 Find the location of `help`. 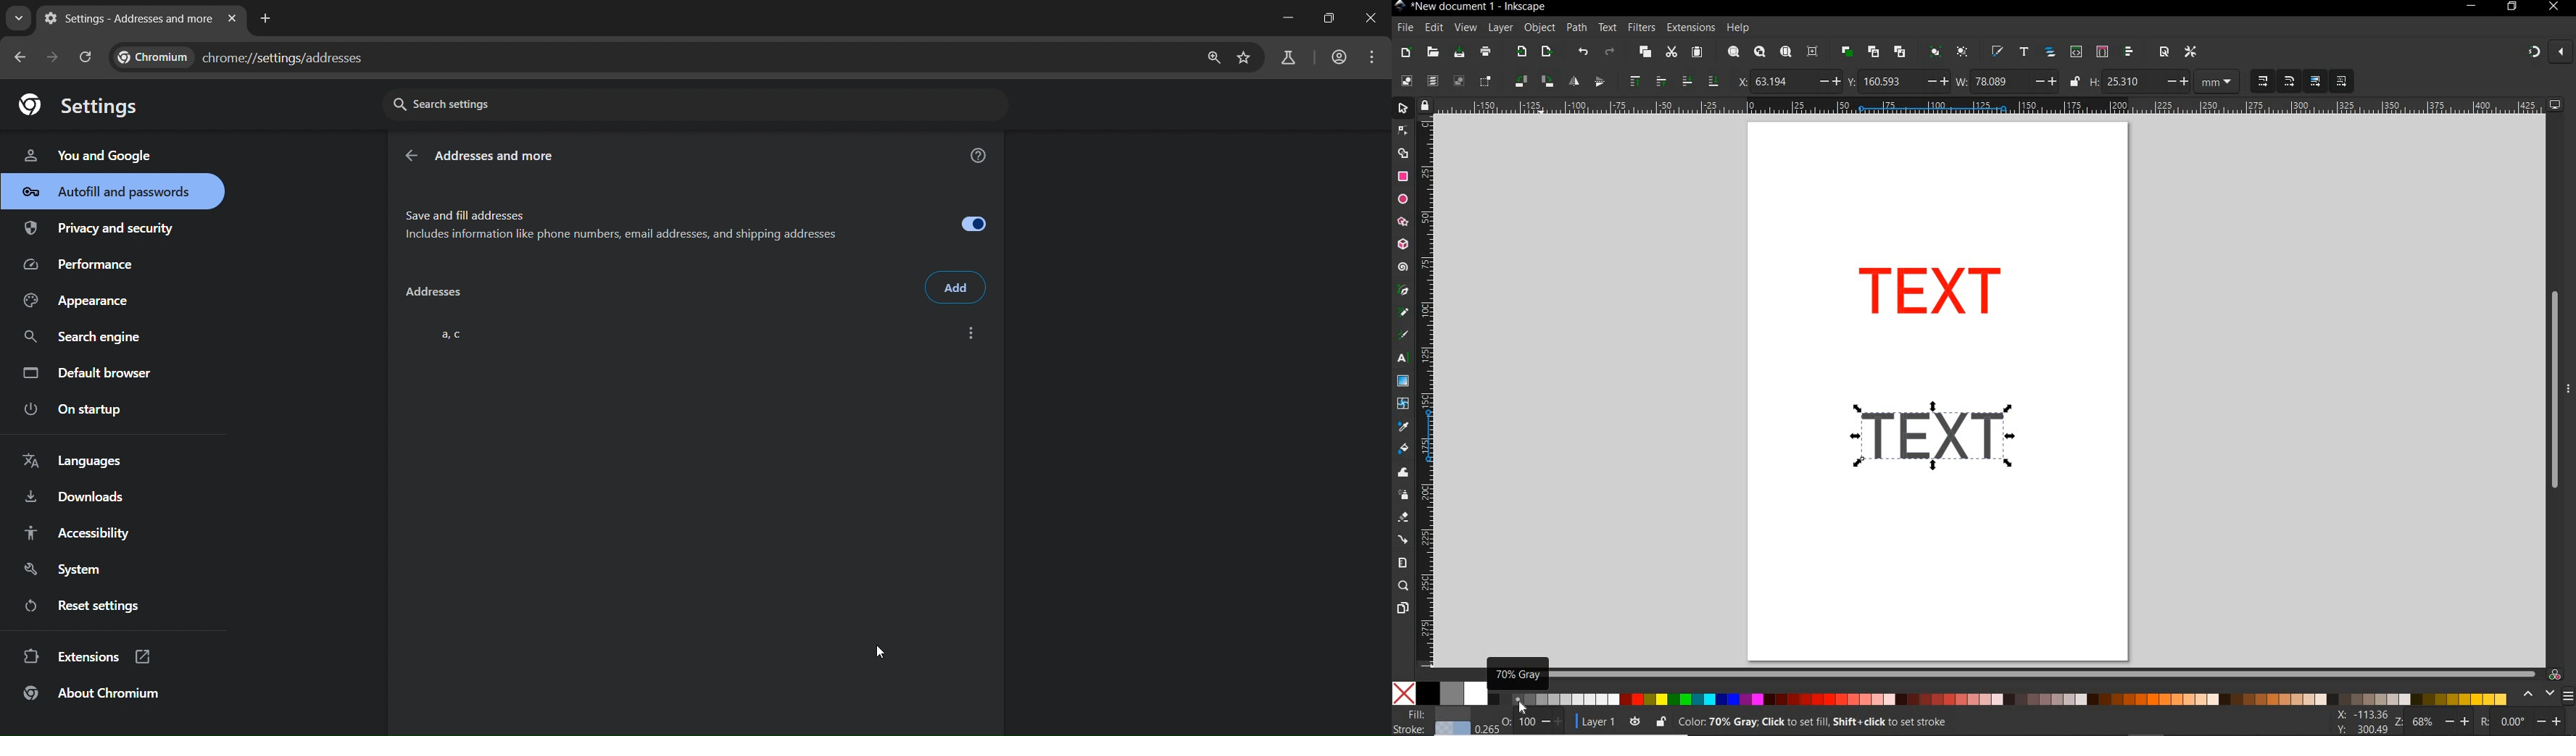

help is located at coordinates (1739, 28).